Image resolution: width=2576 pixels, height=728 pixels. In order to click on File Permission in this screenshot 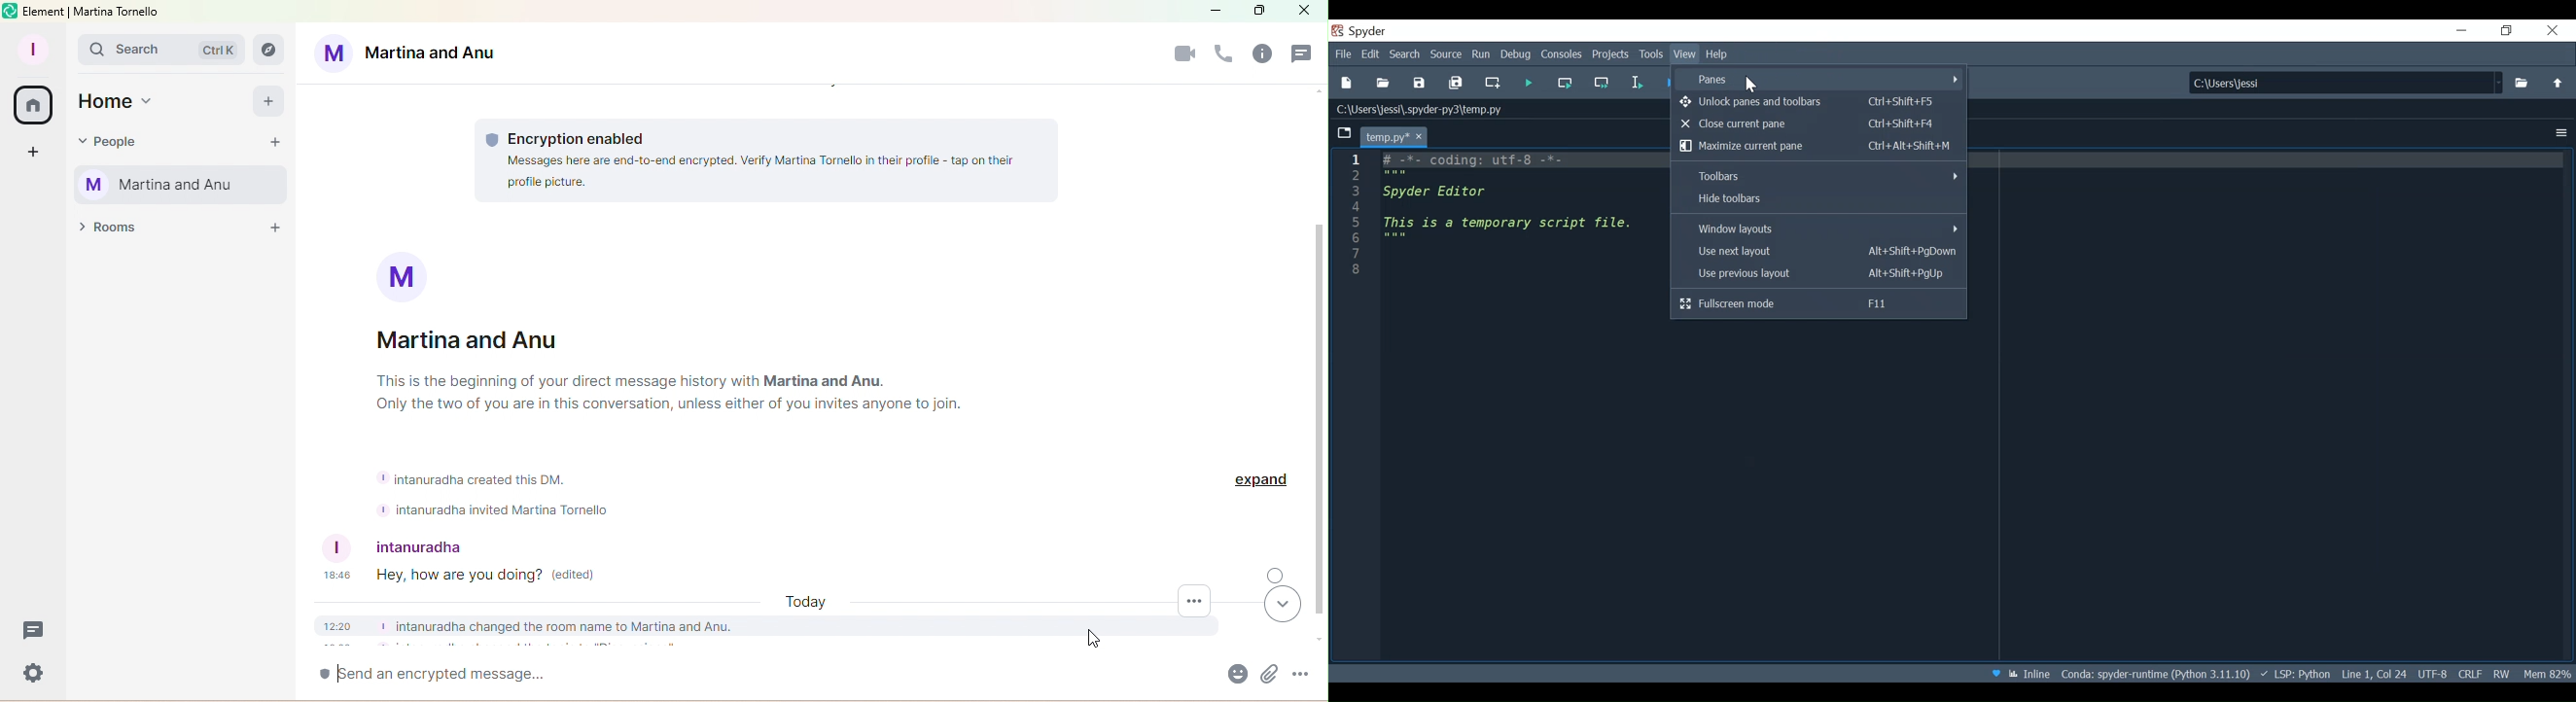, I will do `click(2500, 673)`.